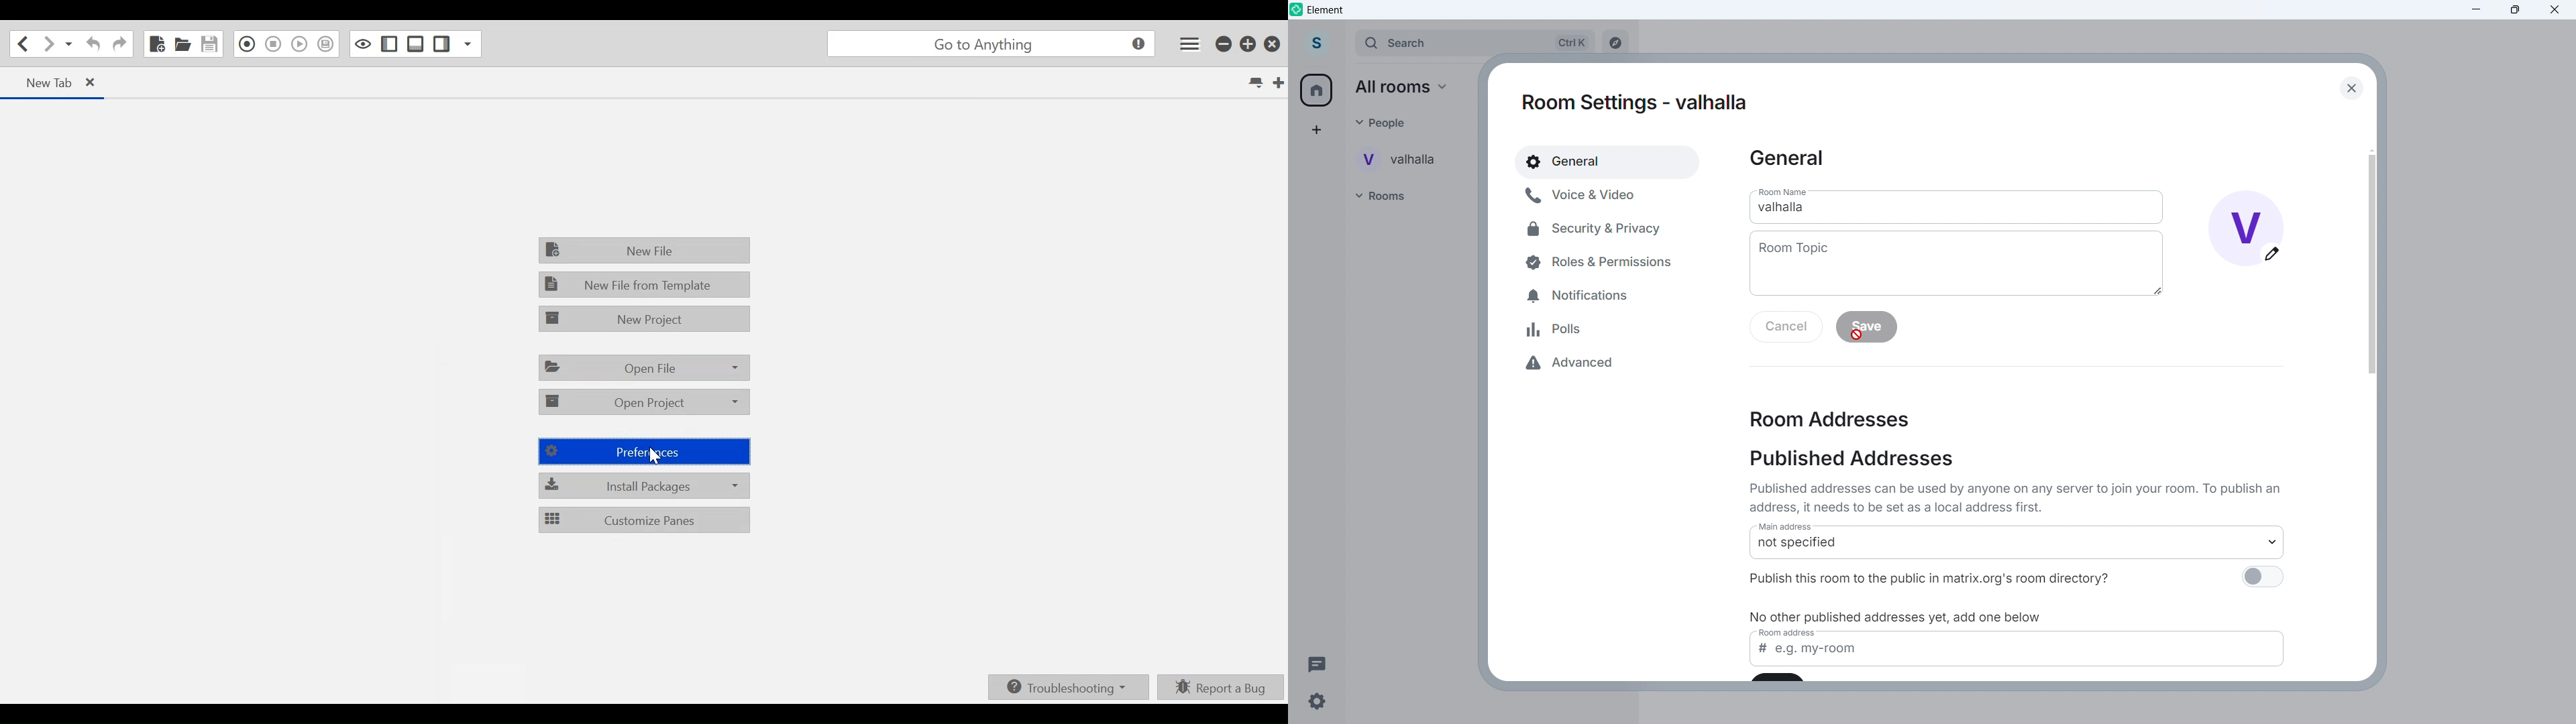 This screenshot has height=728, width=2576. Describe the element at coordinates (1596, 228) in the screenshot. I see `Security and privacy ` at that location.